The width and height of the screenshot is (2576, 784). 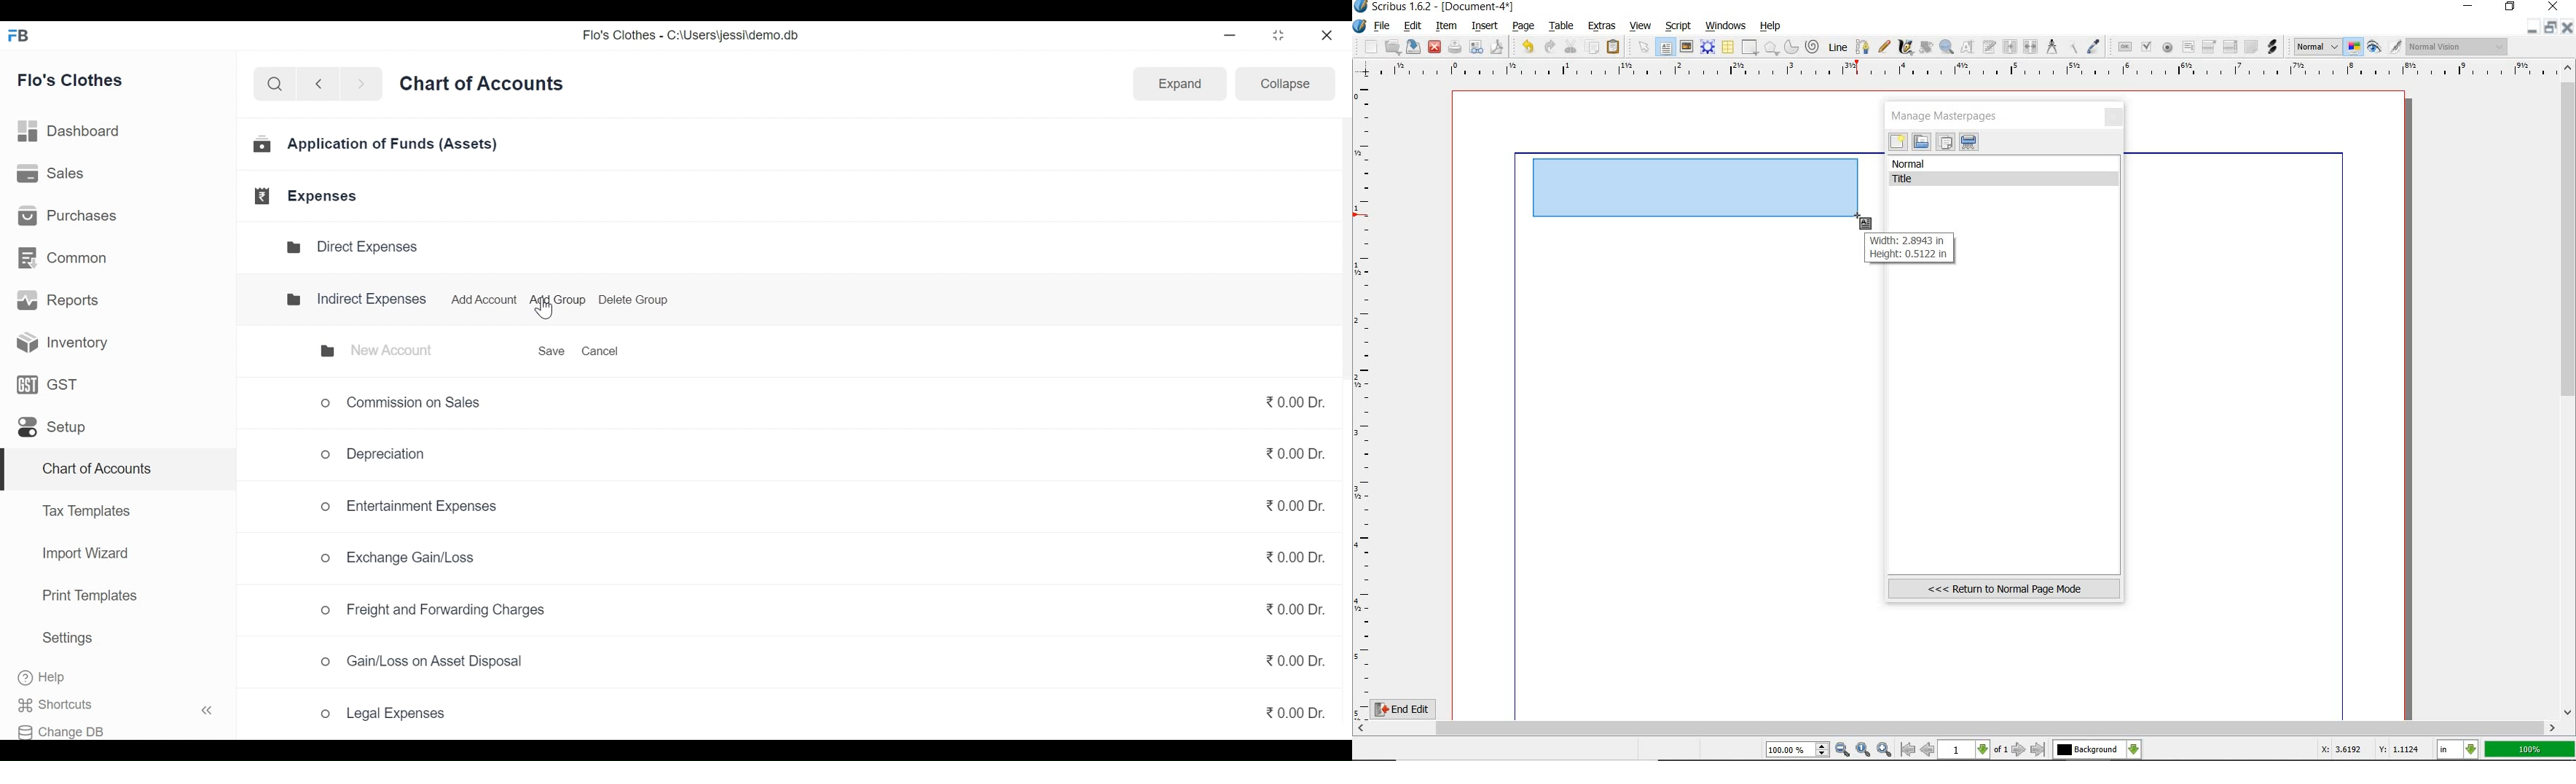 What do you see at coordinates (1965, 750) in the screenshot?
I see `1` at bounding box center [1965, 750].